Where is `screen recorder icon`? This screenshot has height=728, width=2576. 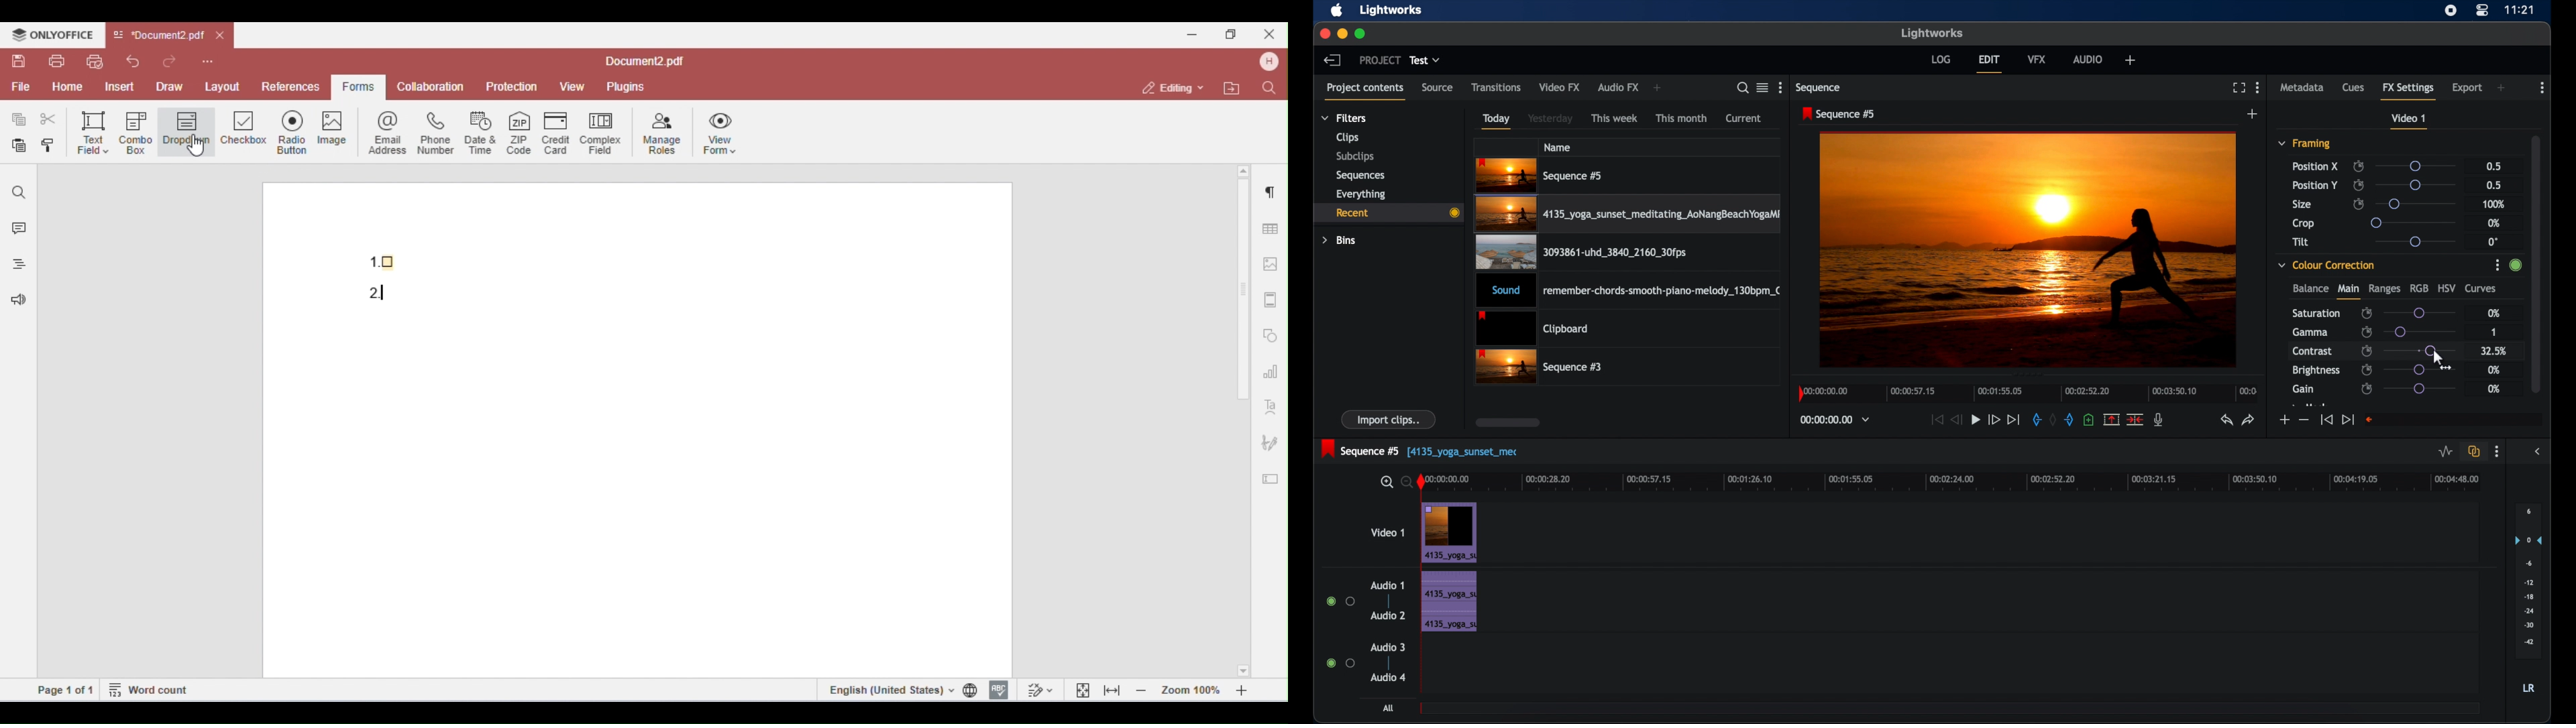
screen recorder icon is located at coordinates (2451, 11).